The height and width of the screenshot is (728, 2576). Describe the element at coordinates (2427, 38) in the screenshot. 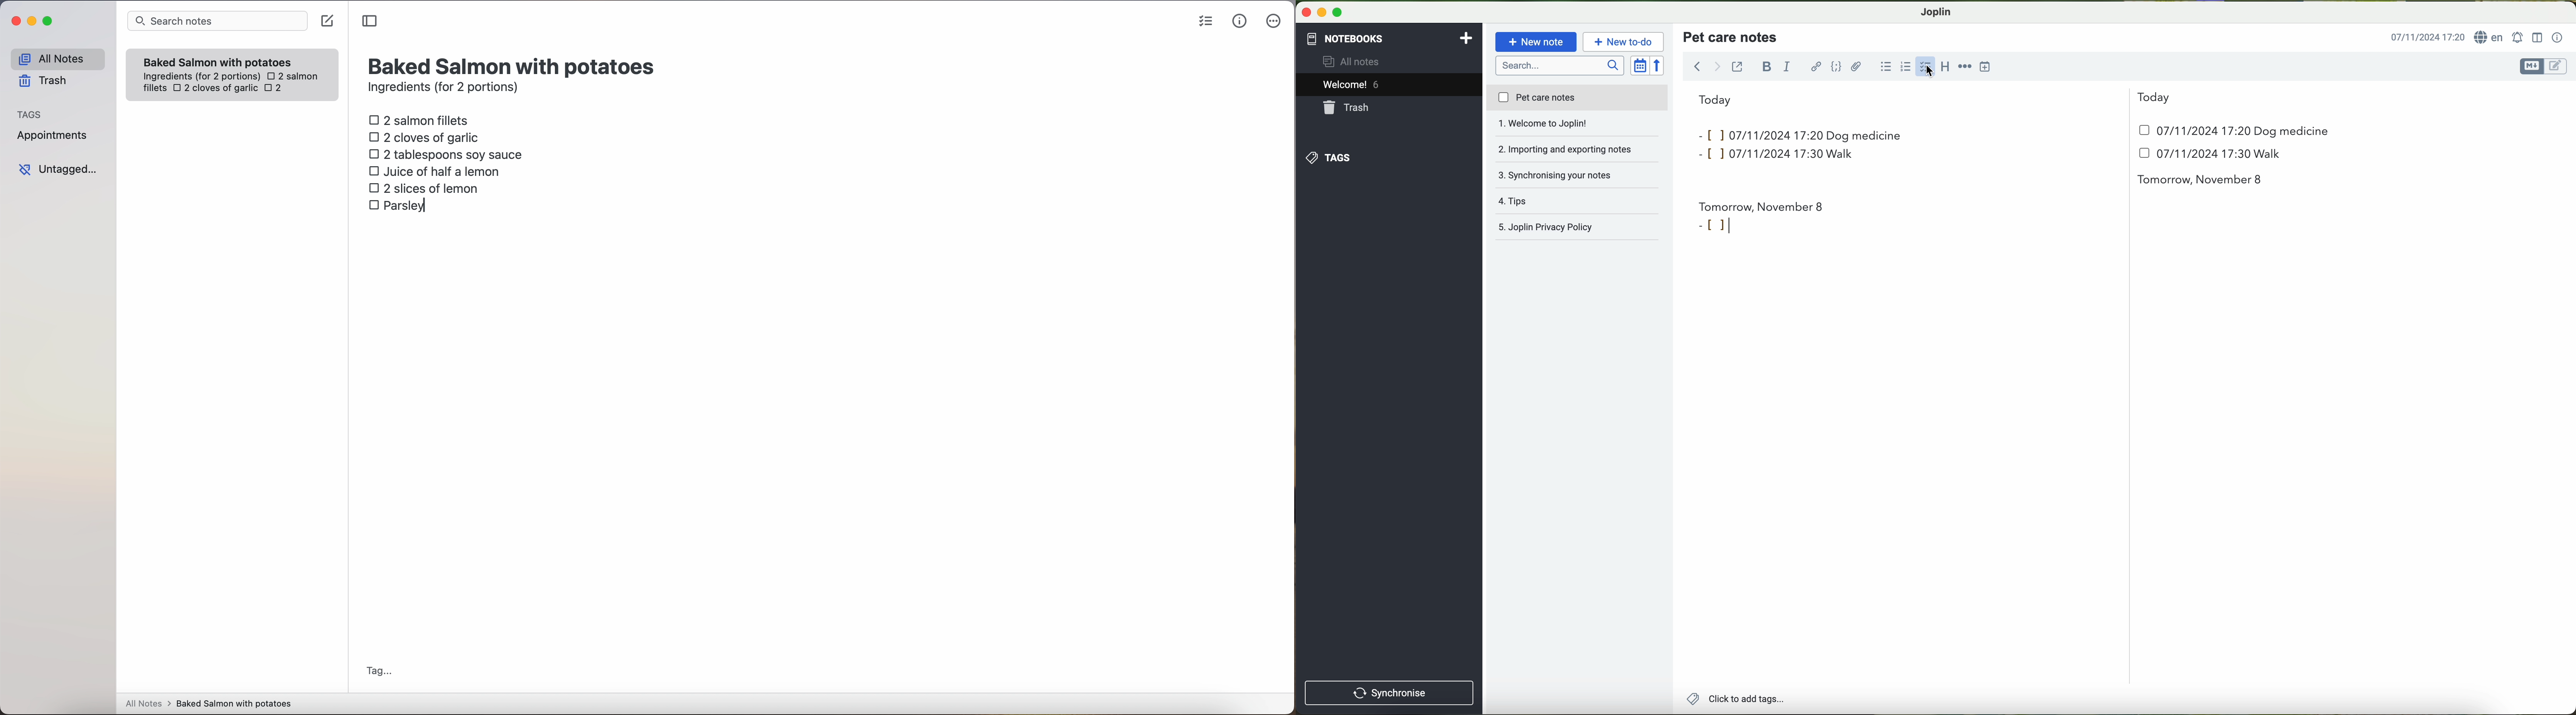

I see `hour and date` at that location.